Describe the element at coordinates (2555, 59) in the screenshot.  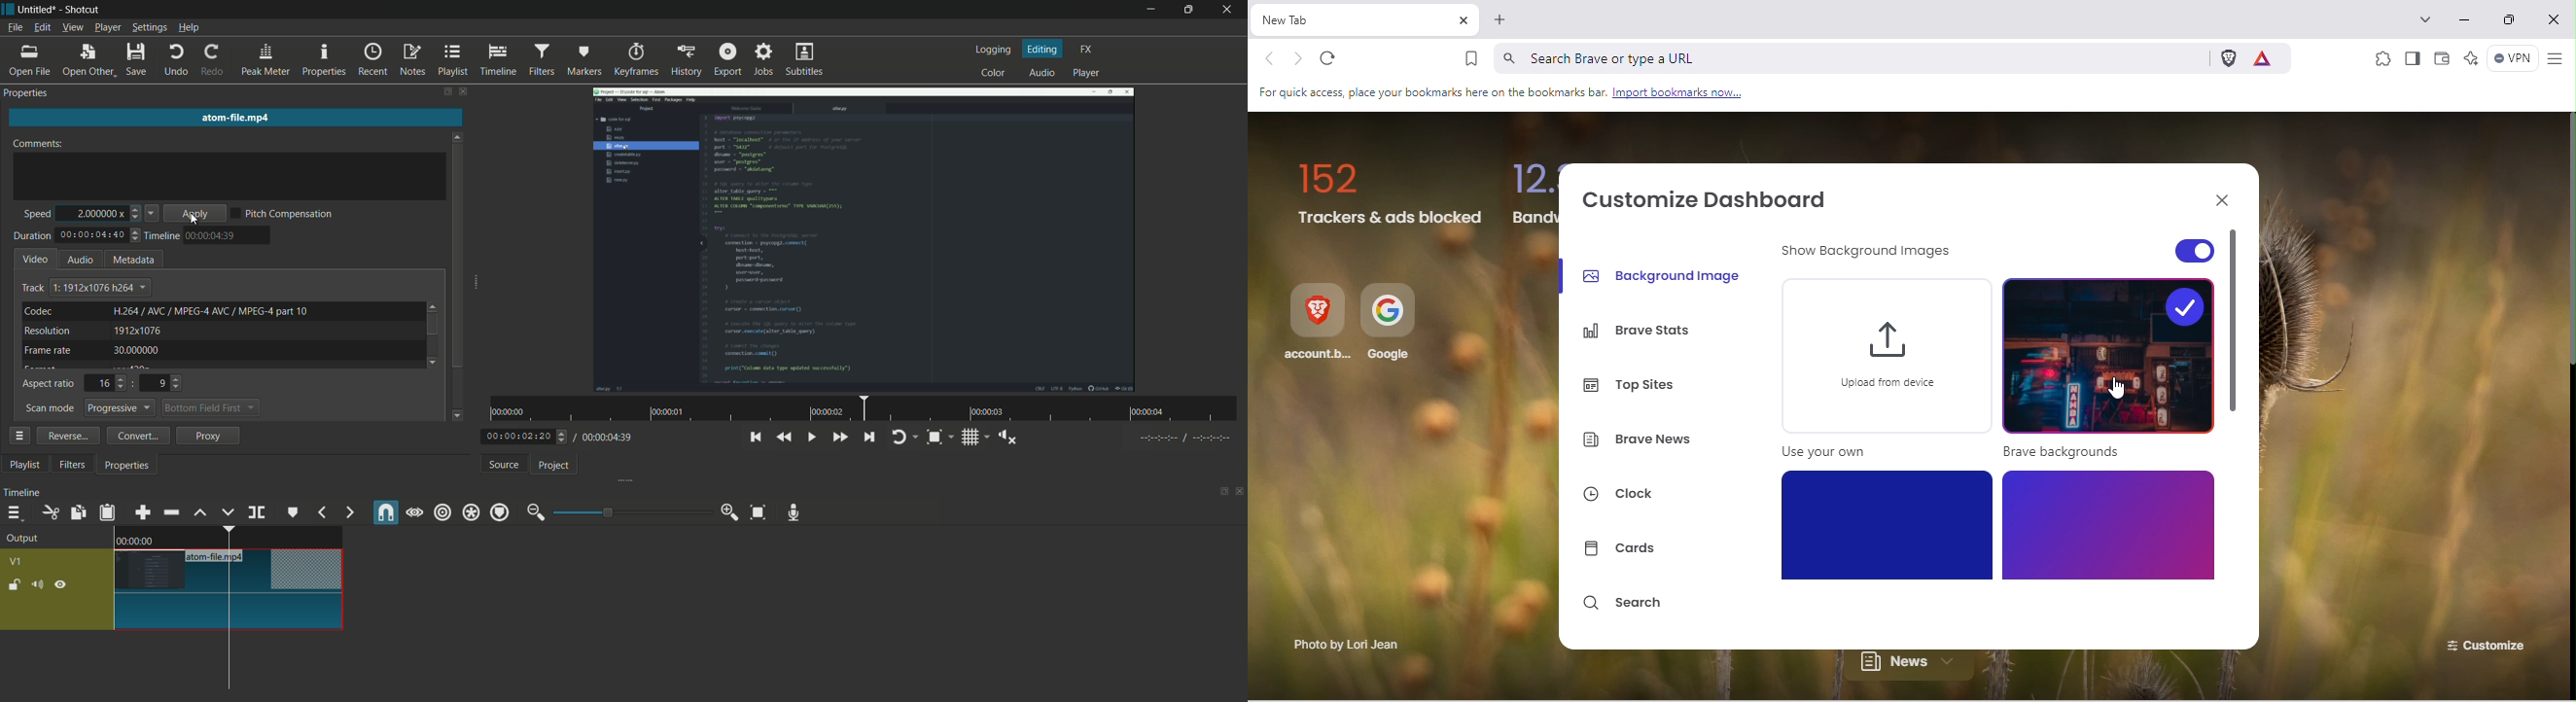
I see `Customize and control Brave` at that location.